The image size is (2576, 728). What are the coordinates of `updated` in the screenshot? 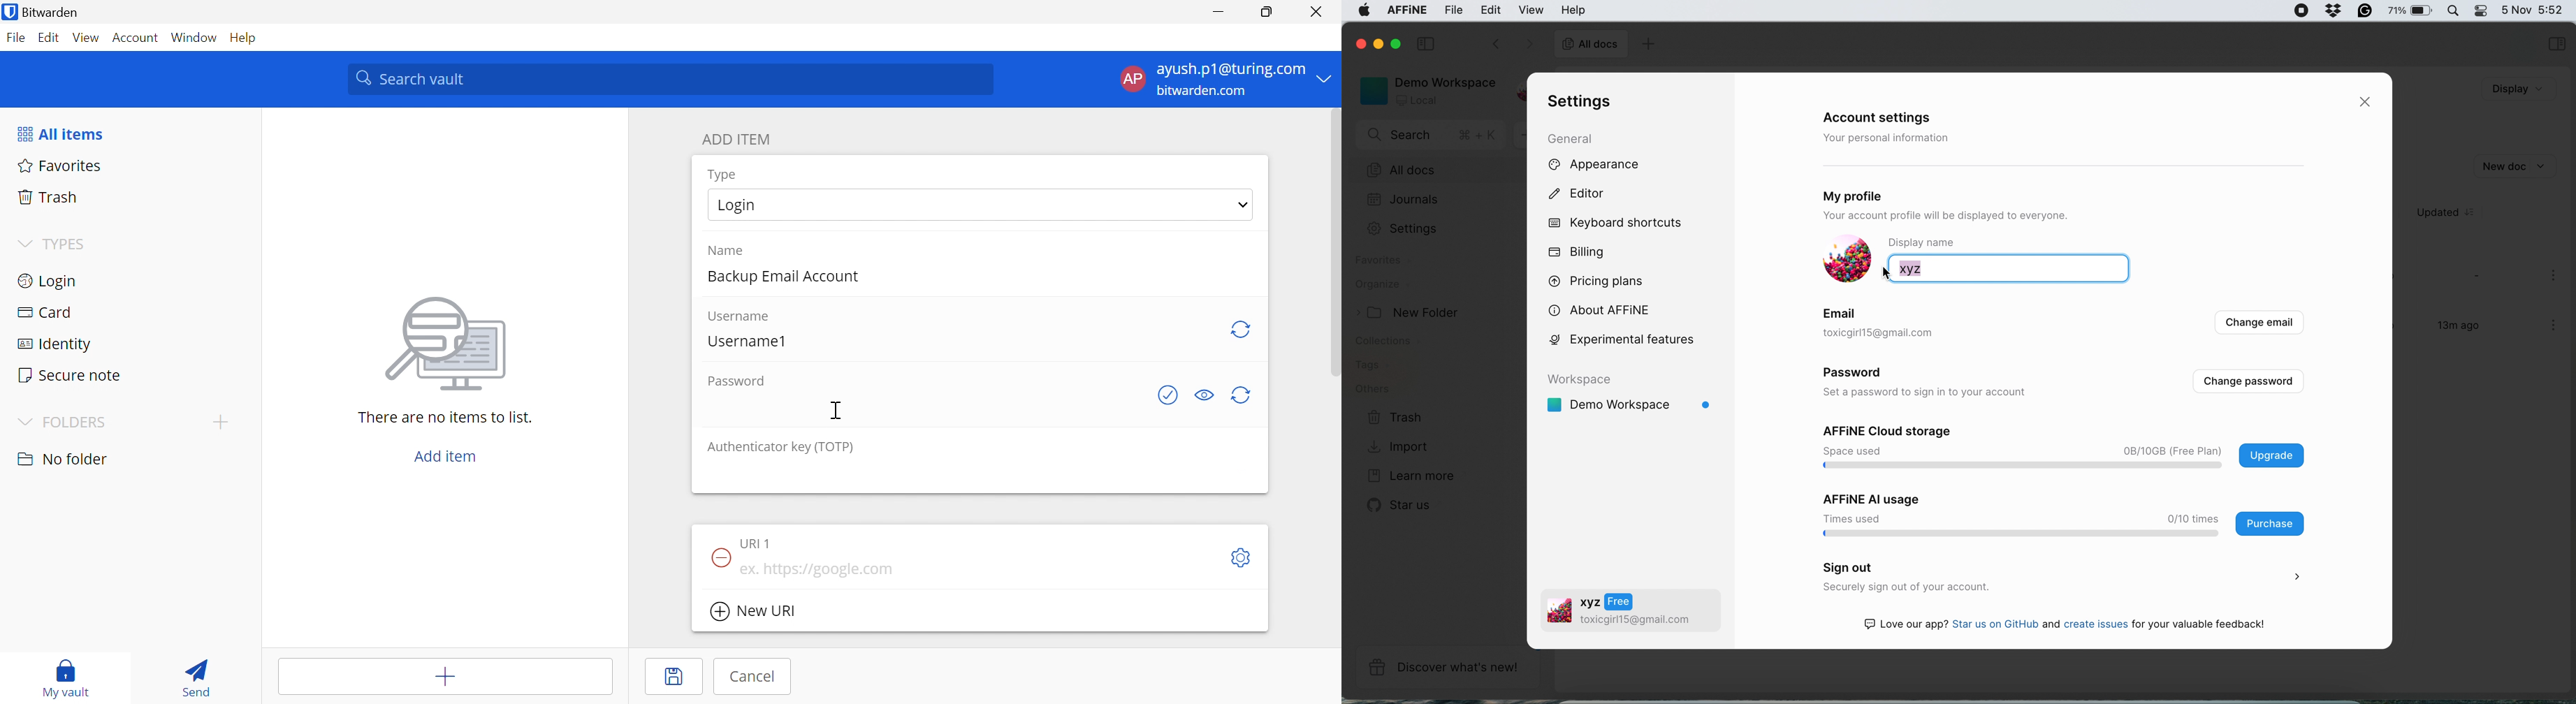 It's located at (2452, 213).